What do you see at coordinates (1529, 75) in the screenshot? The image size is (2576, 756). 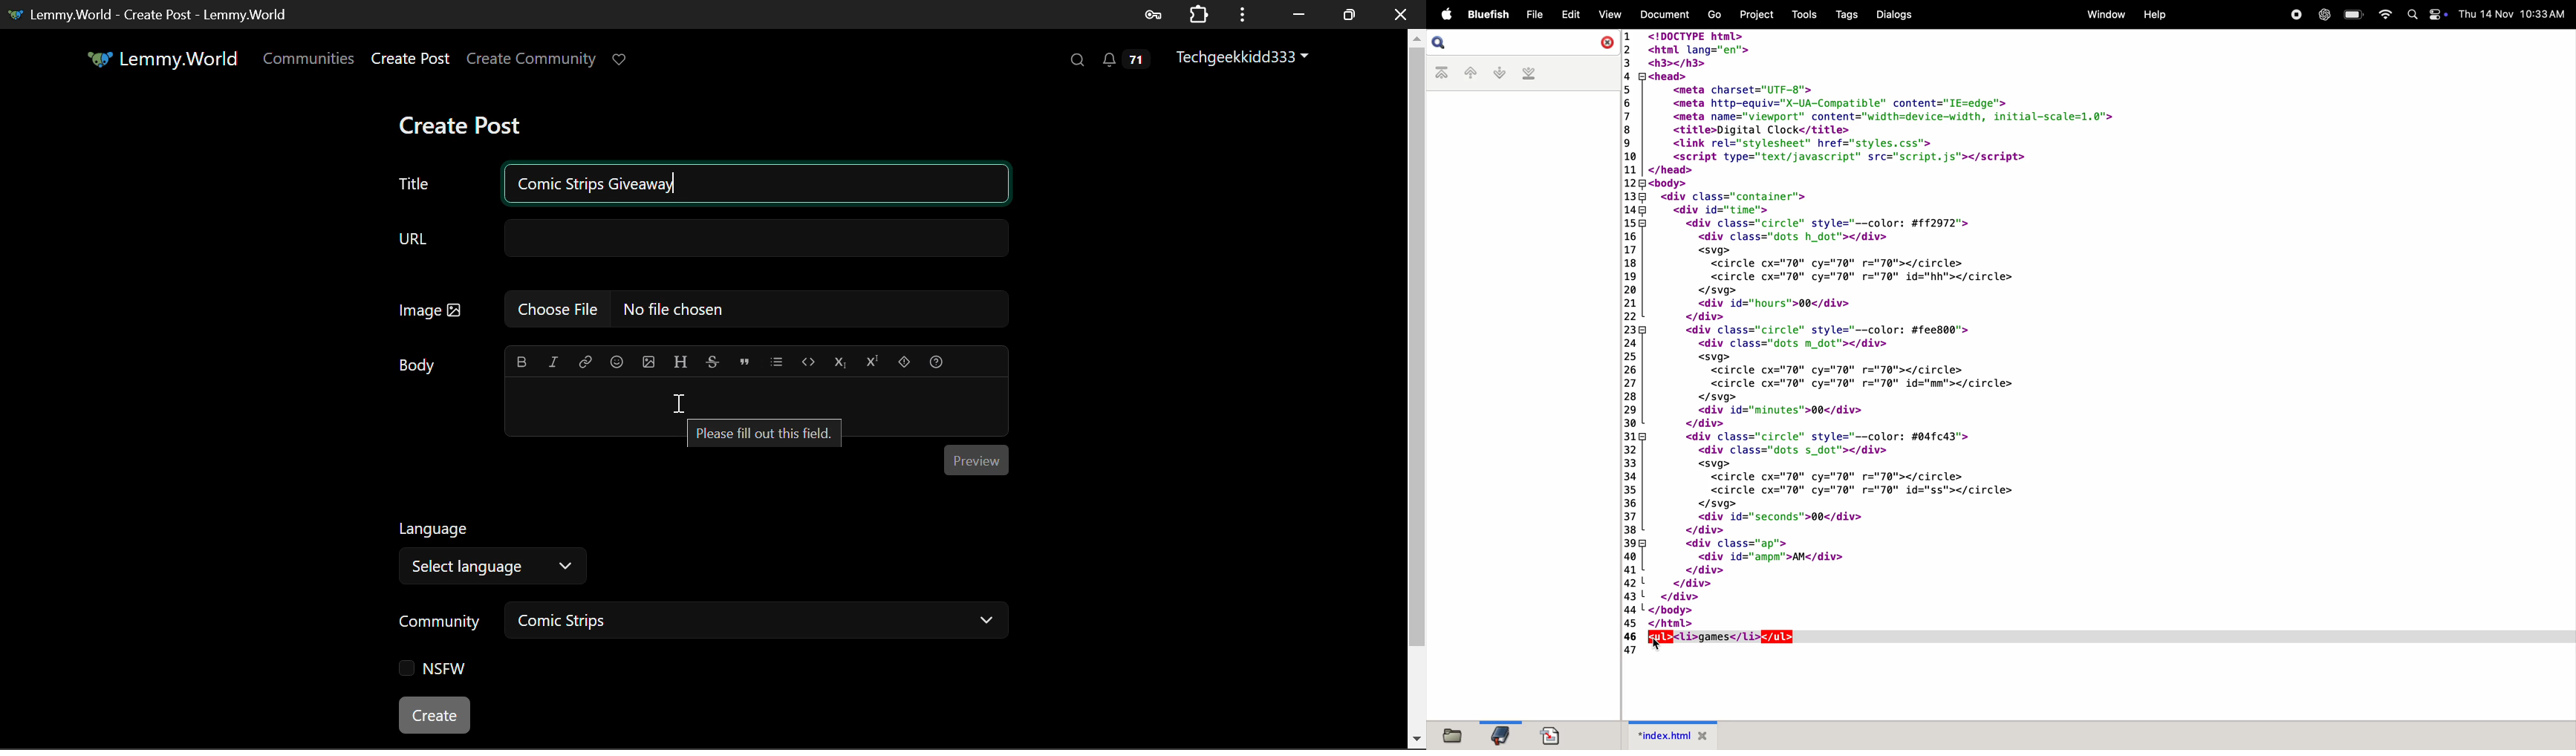 I see `last bookmark` at bounding box center [1529, 75].